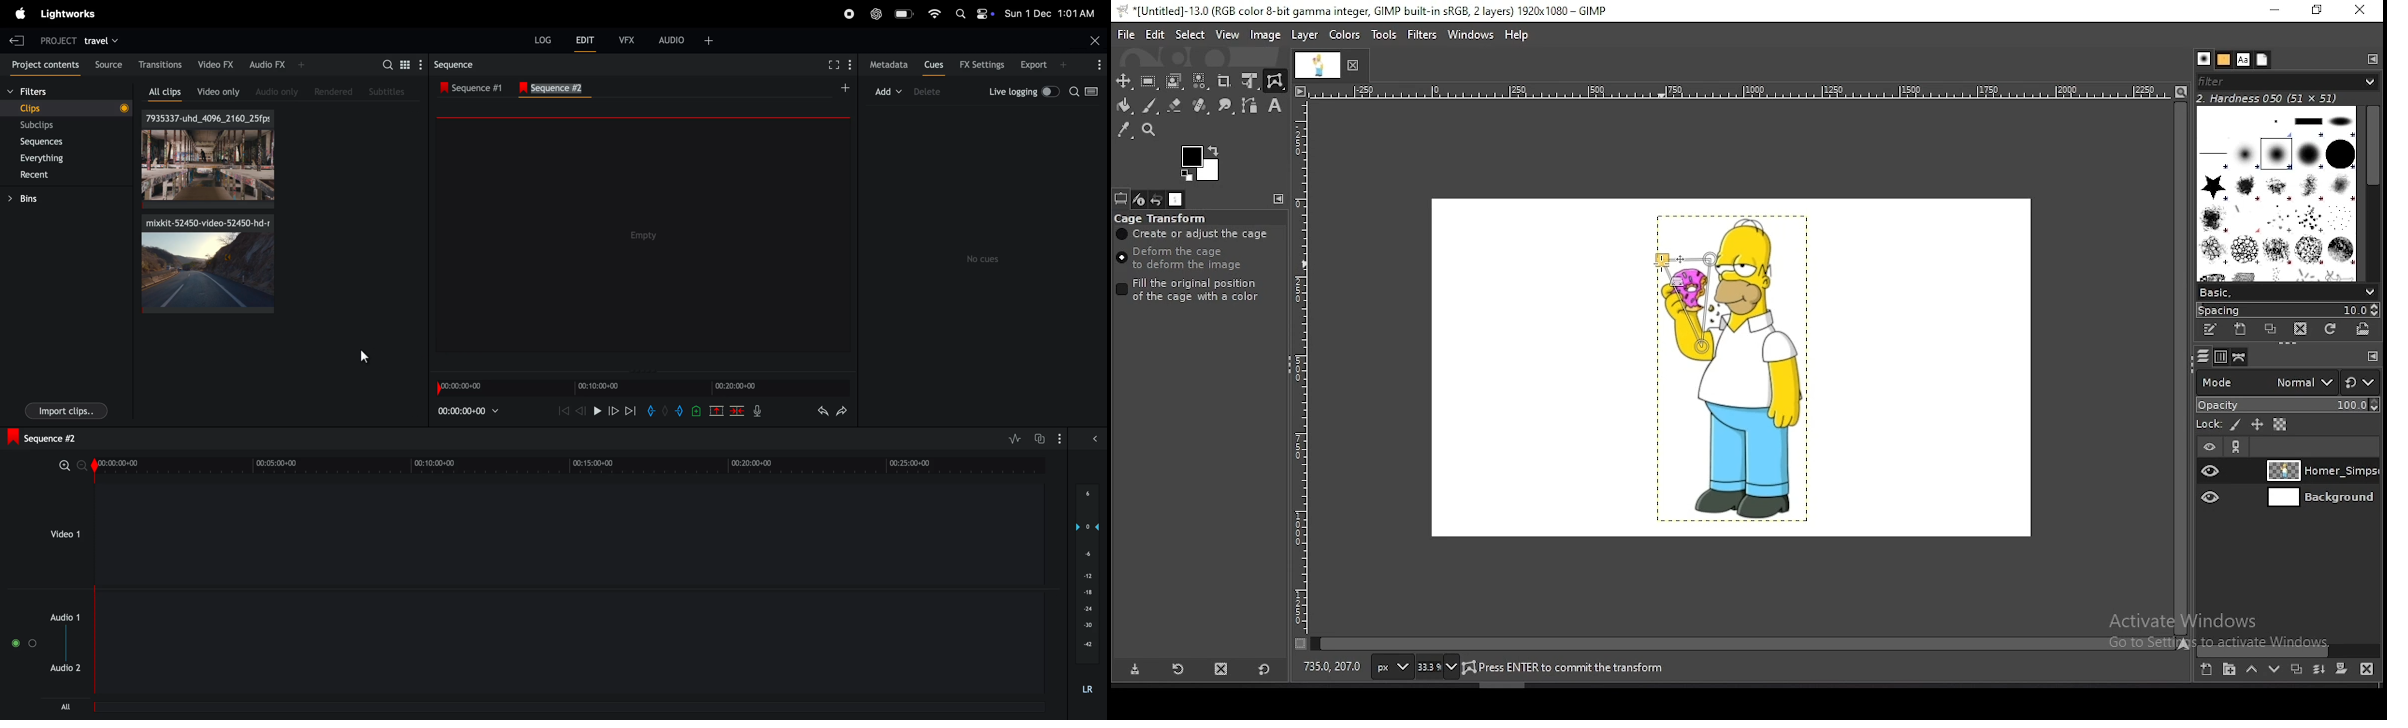 This screenshot has height=728, width=2408. I want to click on delete layer, so click(2364, 669).